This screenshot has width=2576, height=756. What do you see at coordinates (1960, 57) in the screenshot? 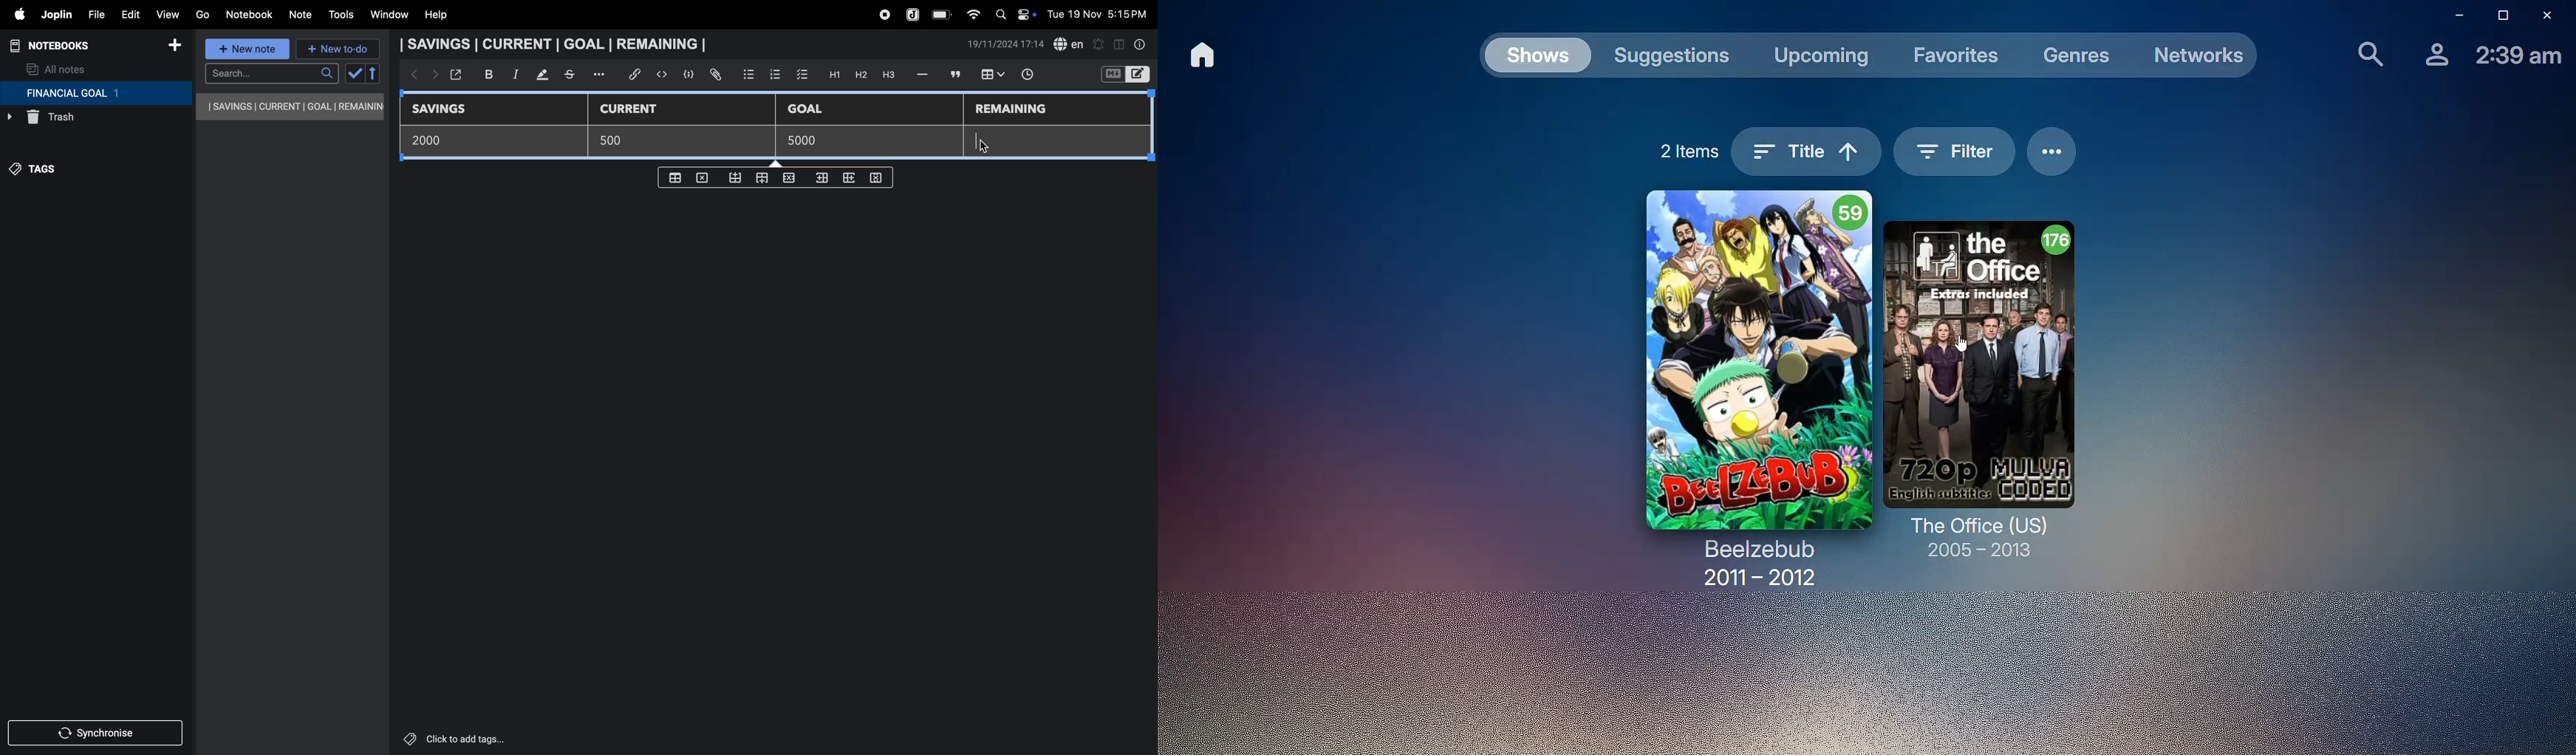
I see `Favorites` at bounding box center [1960, 57].